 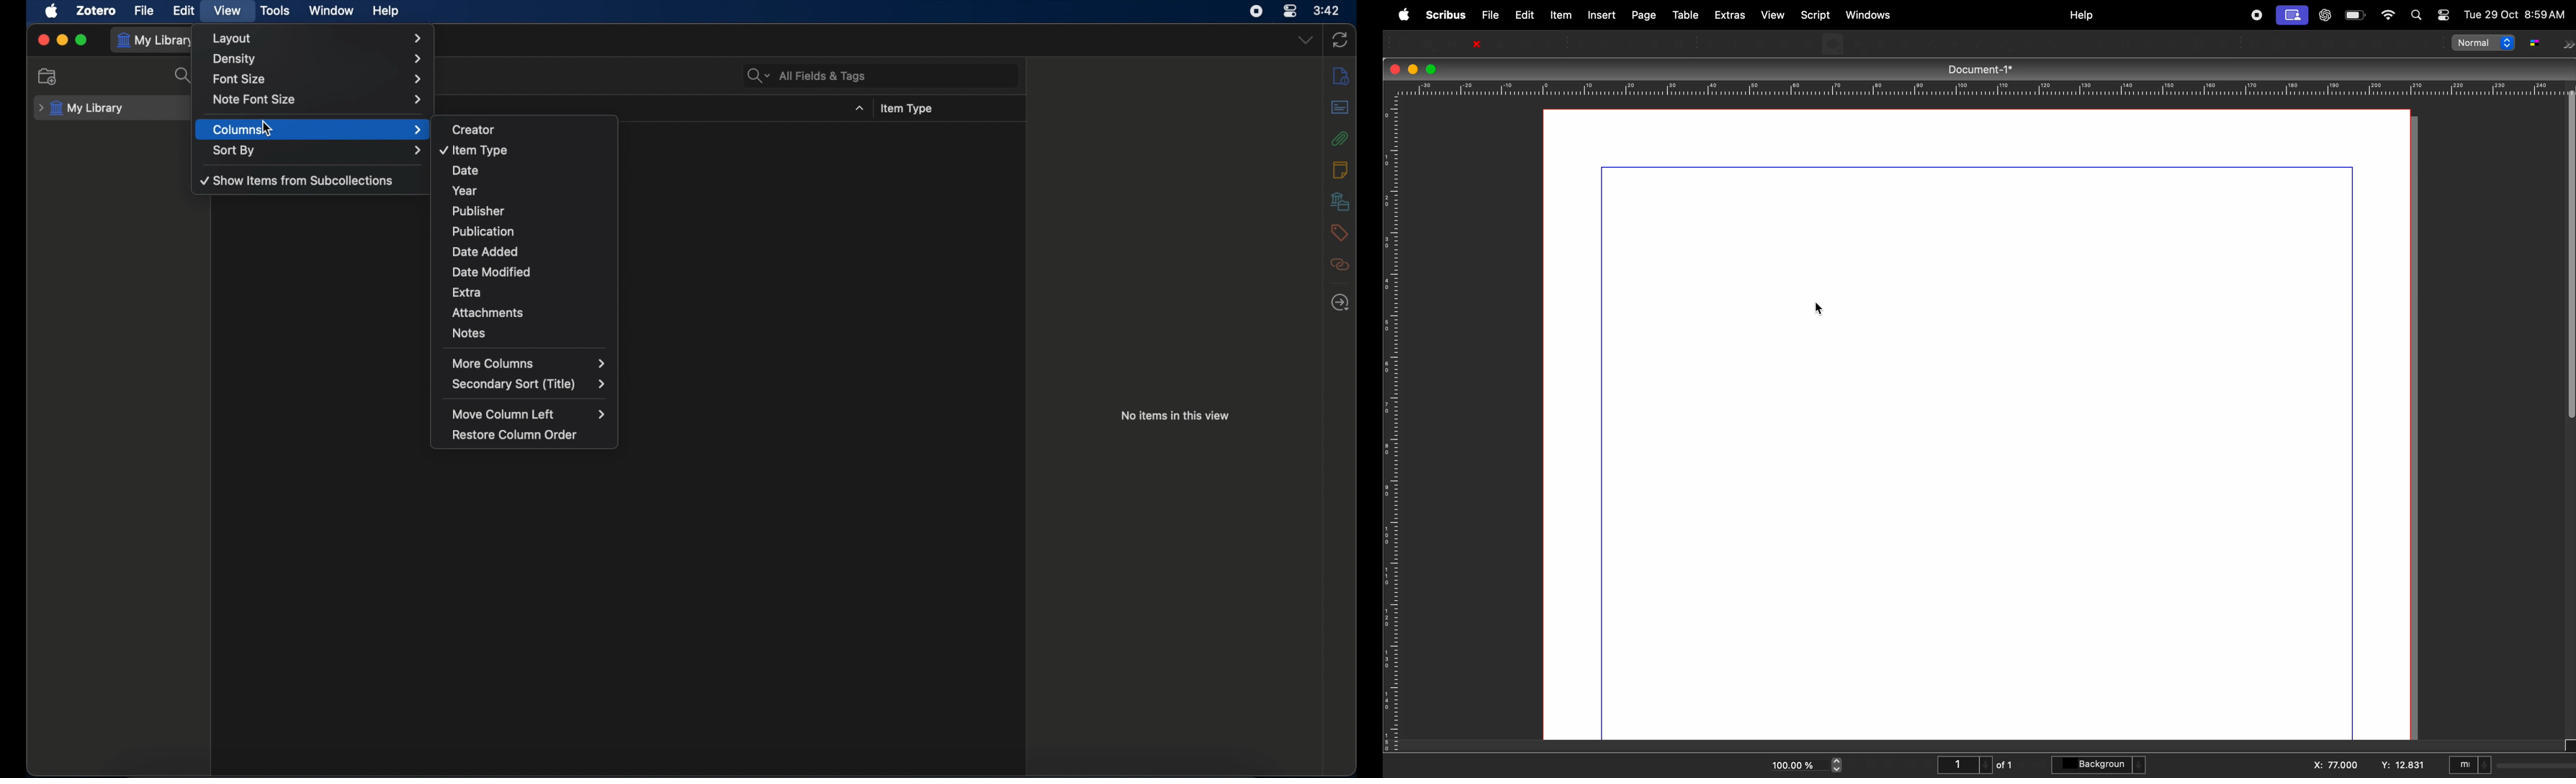 What do you see at coordinates (1857, 44) in the screenshot?
I see `polygon` at bounding box center [1857, 44].